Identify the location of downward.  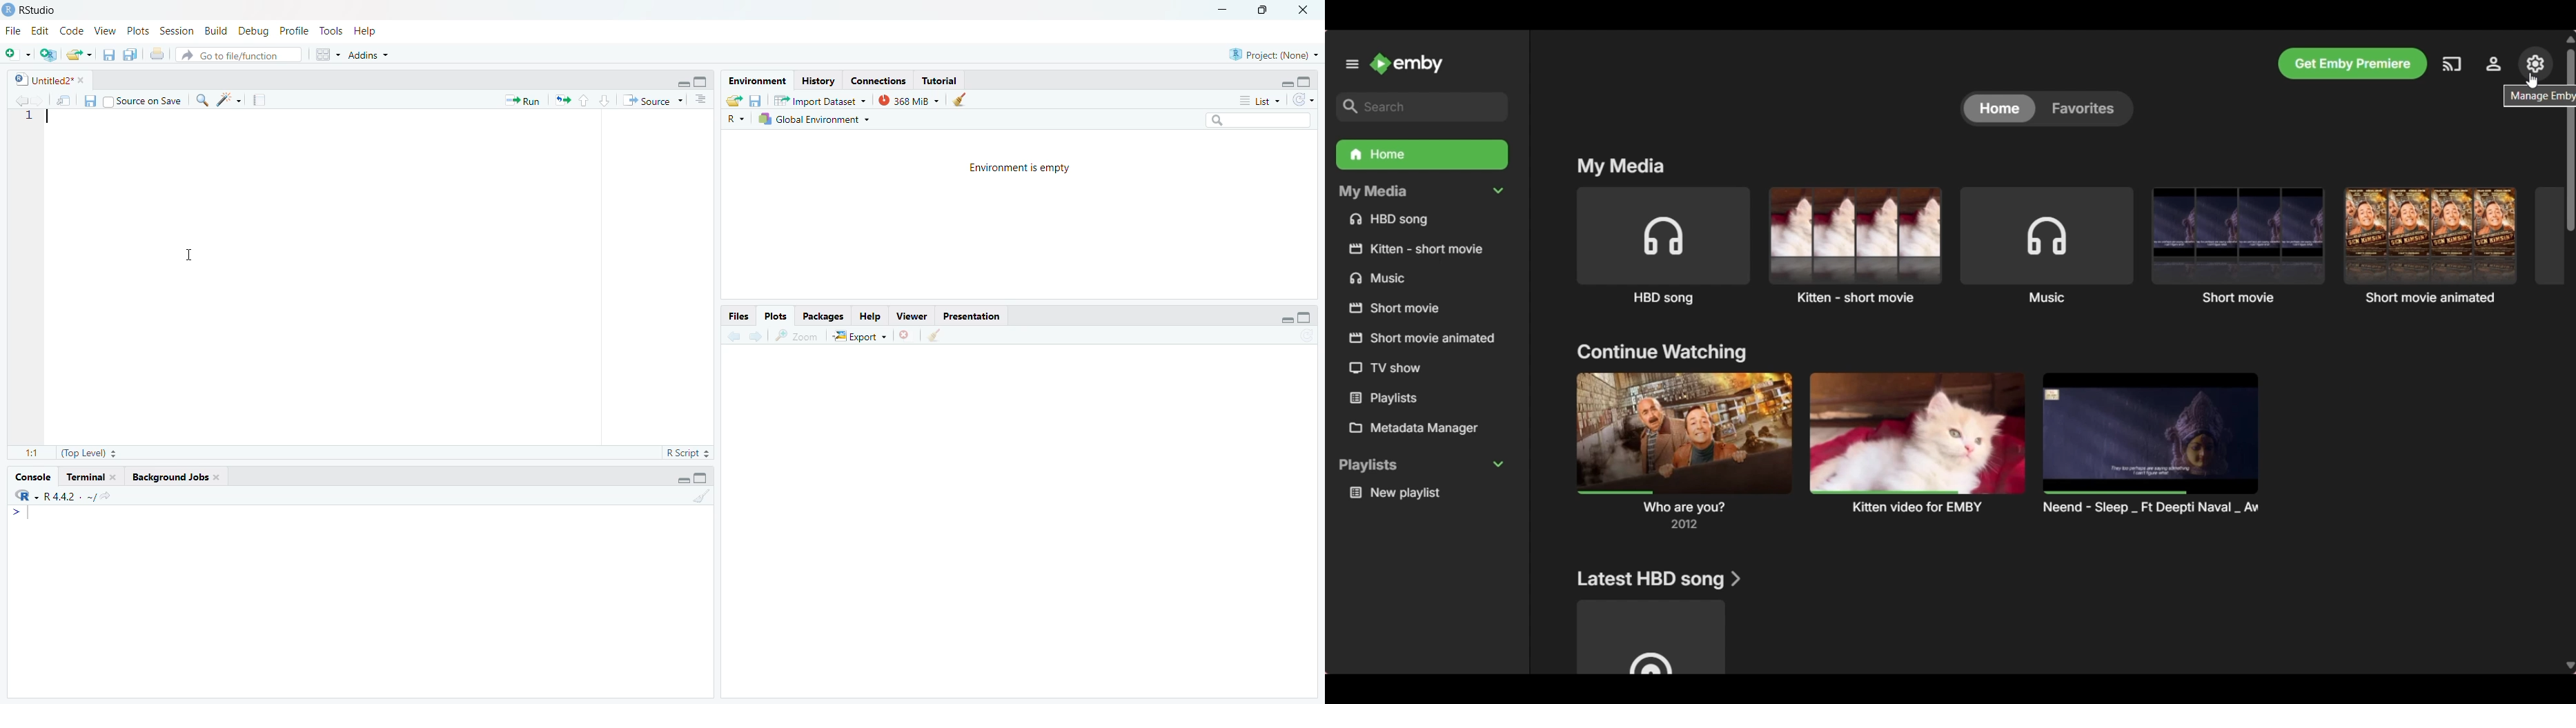
(607, 103).